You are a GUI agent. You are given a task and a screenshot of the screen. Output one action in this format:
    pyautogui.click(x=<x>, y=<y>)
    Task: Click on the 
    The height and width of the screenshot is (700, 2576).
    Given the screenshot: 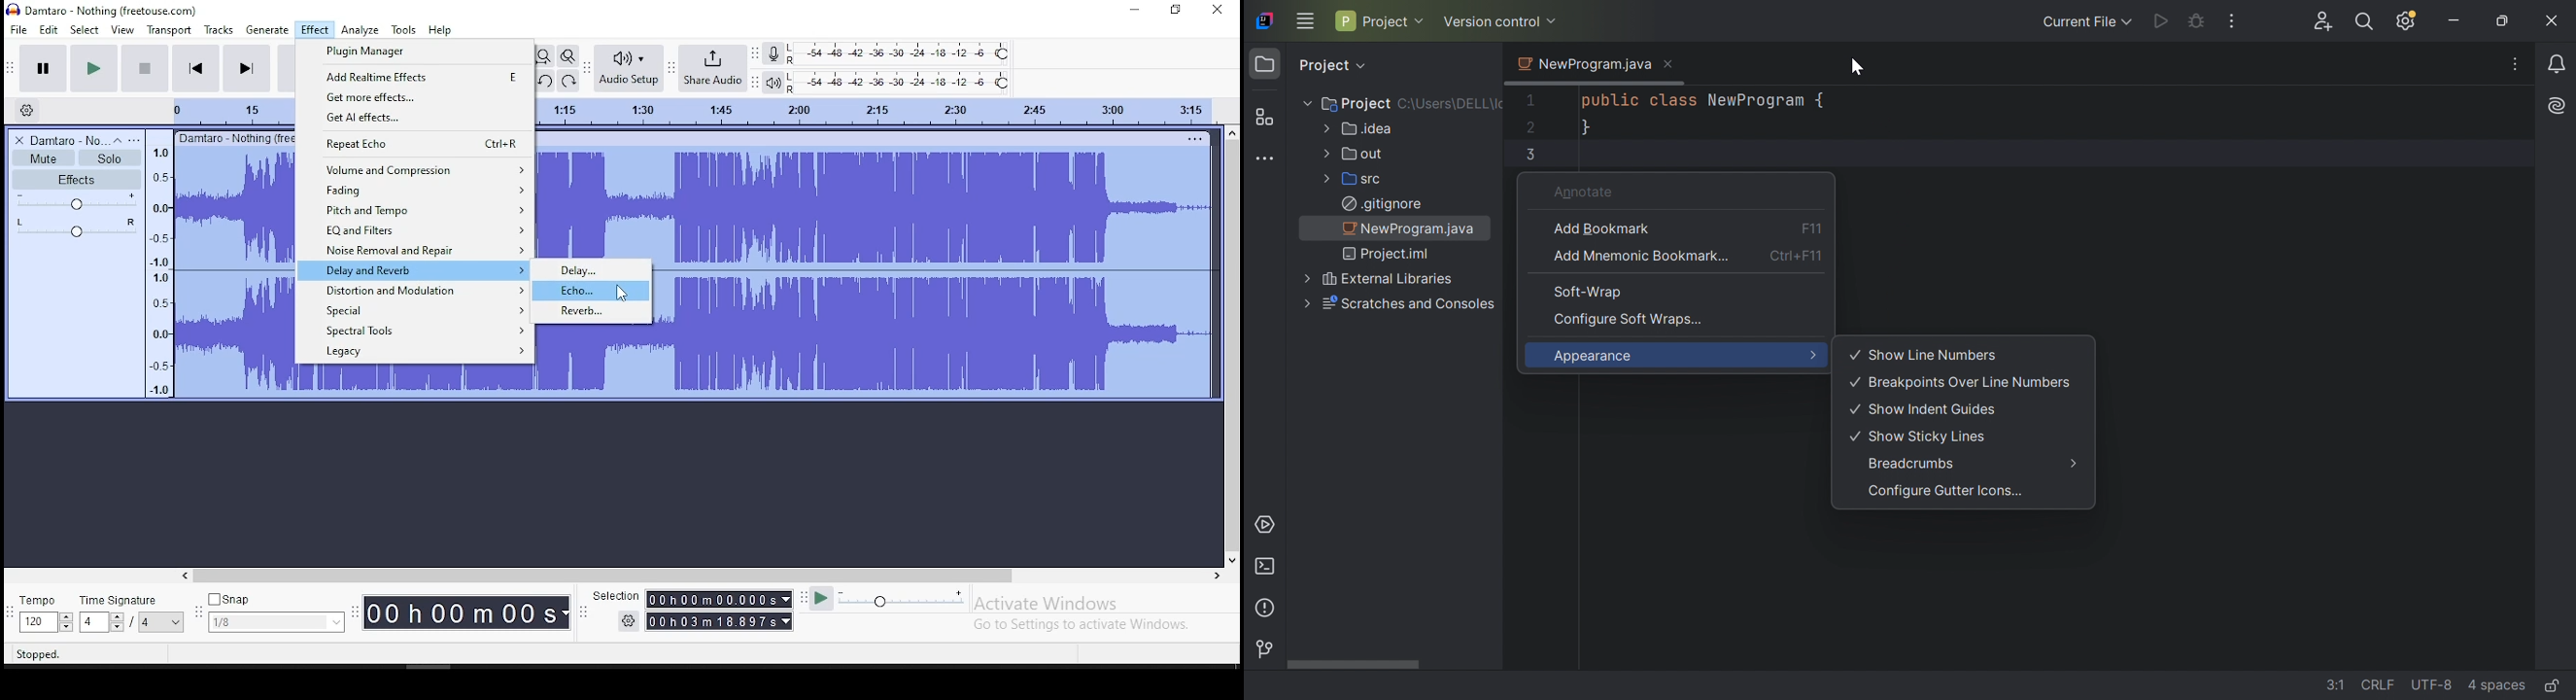 What is the action you would take?
    pyautogui.click(x=583, y=612)
    